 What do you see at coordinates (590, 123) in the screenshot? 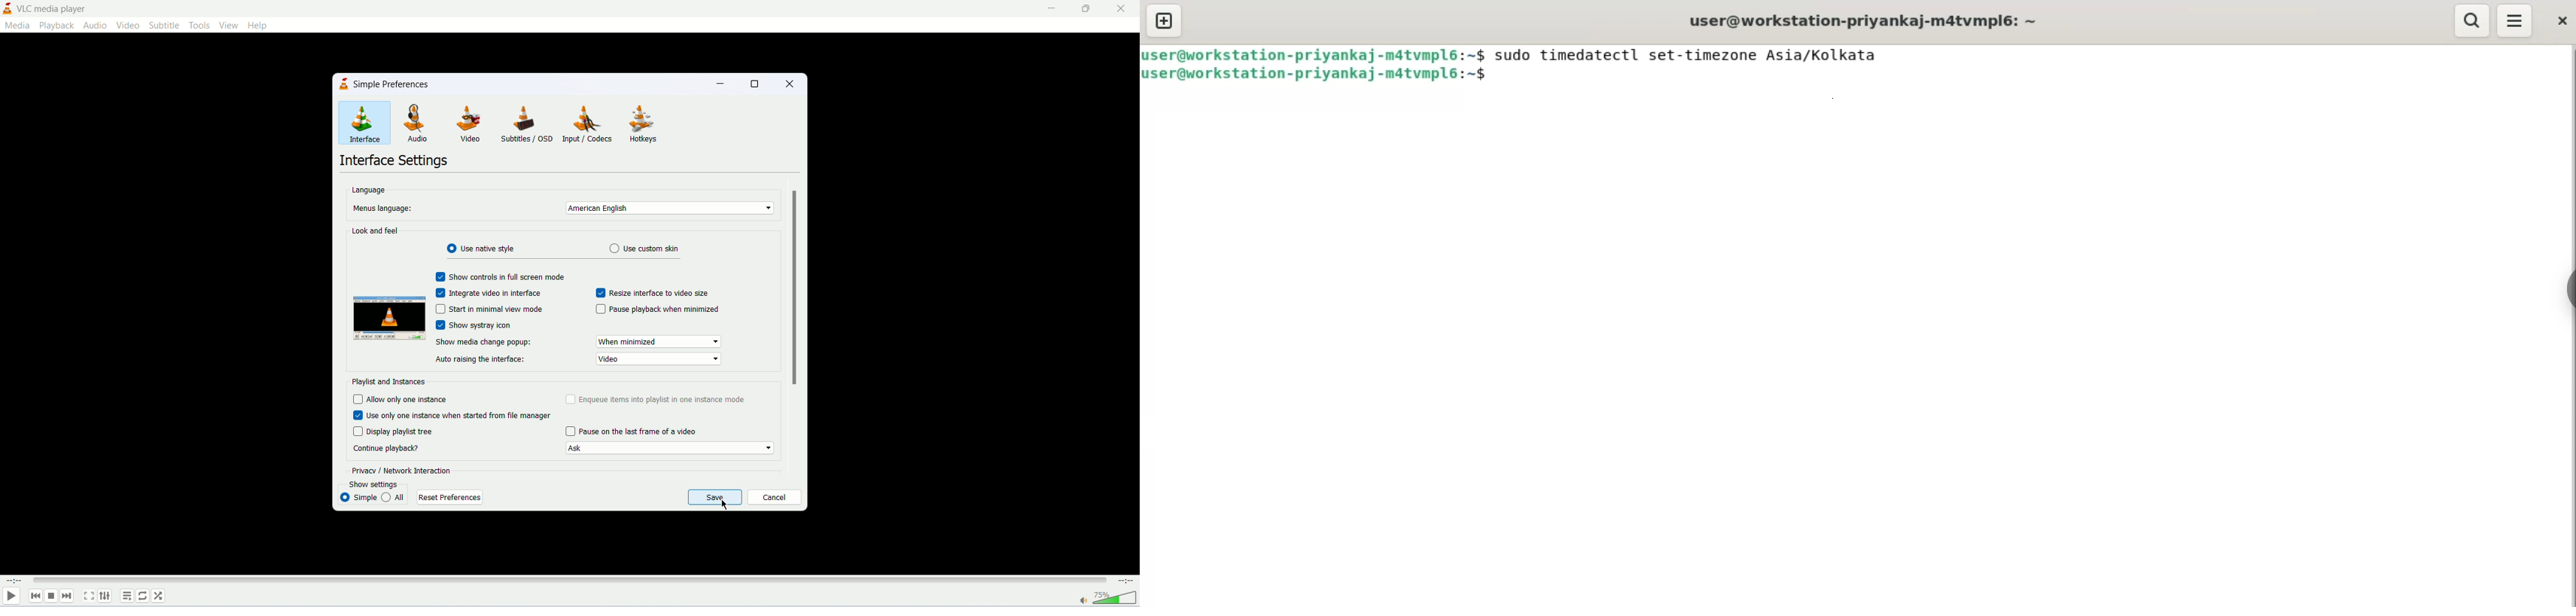
I see `input` at bounding box center [590, 123].